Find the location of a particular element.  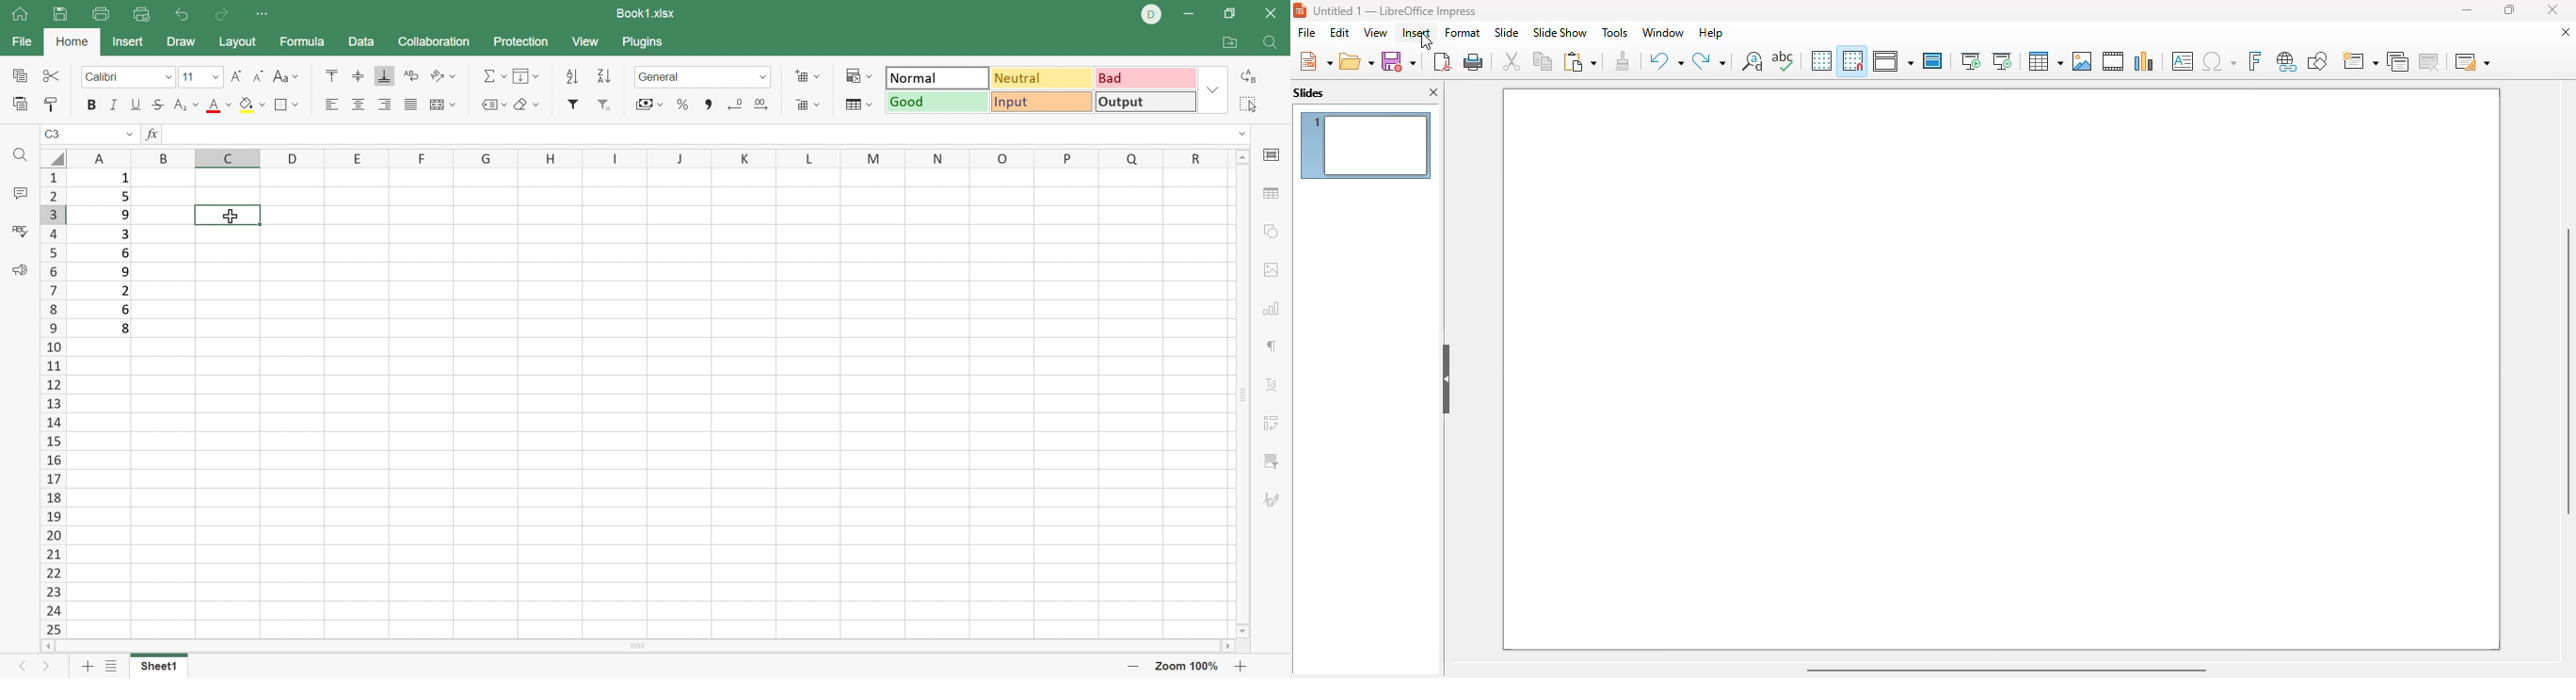

Drop down is located at coordinates (1242, 135).